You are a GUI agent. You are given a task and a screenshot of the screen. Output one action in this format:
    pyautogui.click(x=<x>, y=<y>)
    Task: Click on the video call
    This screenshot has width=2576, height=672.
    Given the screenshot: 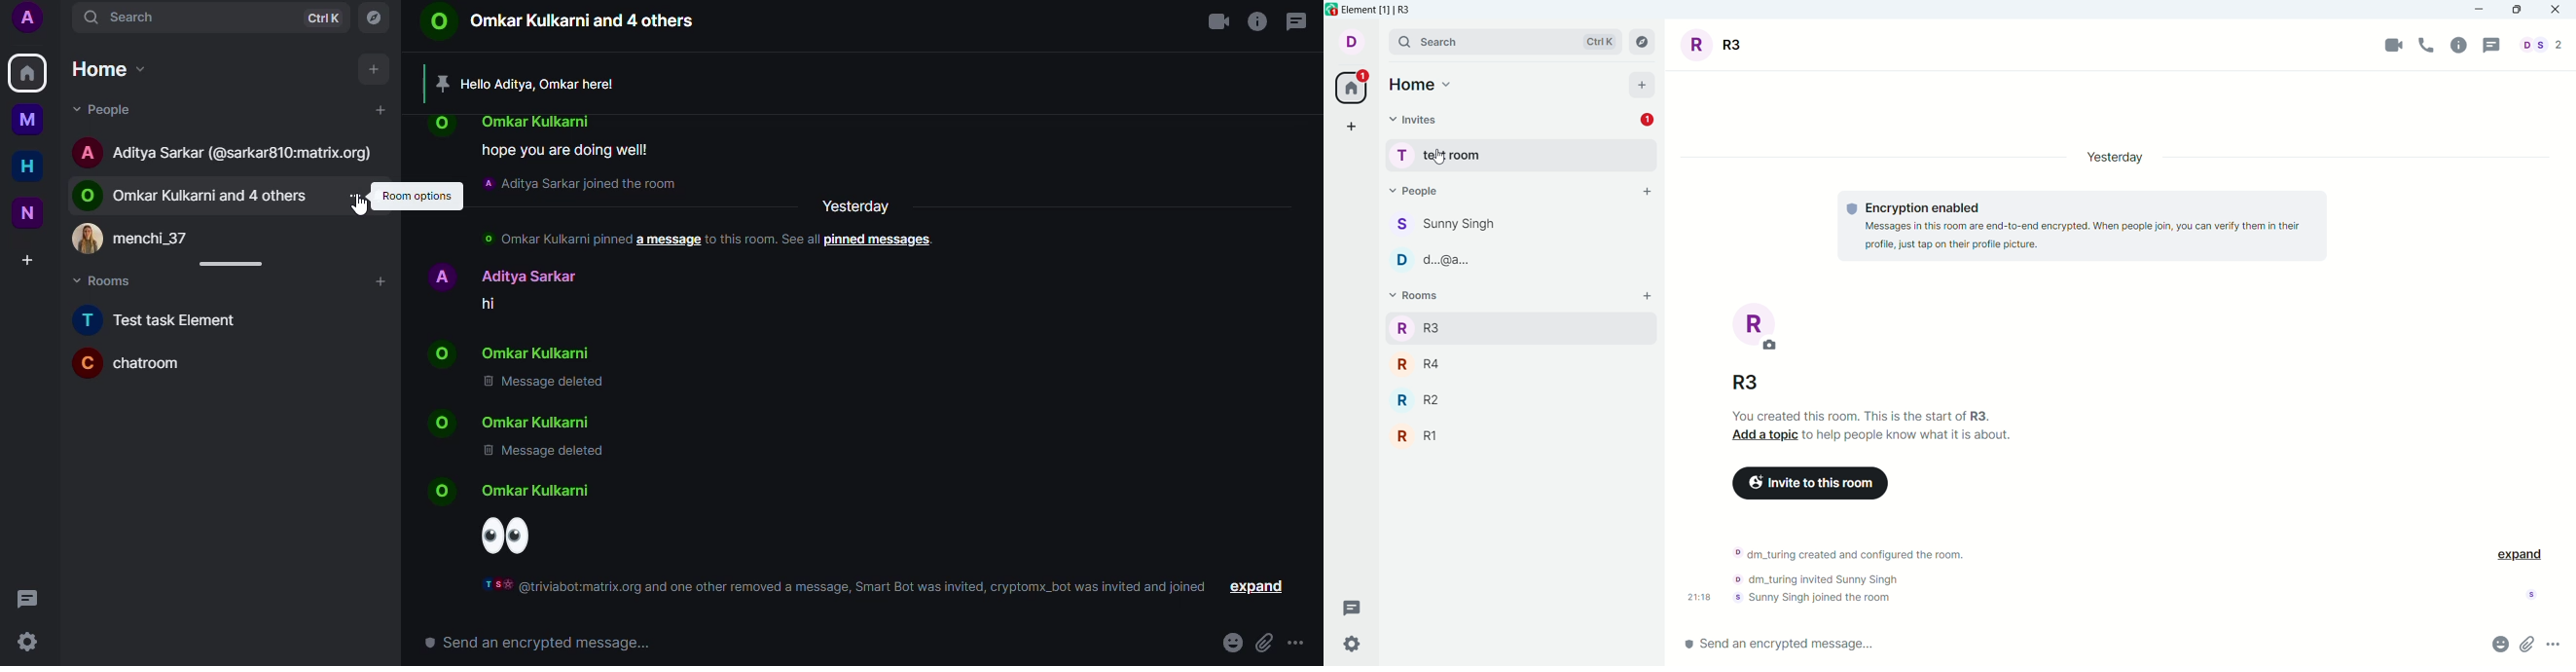 What is the action you would take?
    pyautogui.click(x=1216, y=23)
    